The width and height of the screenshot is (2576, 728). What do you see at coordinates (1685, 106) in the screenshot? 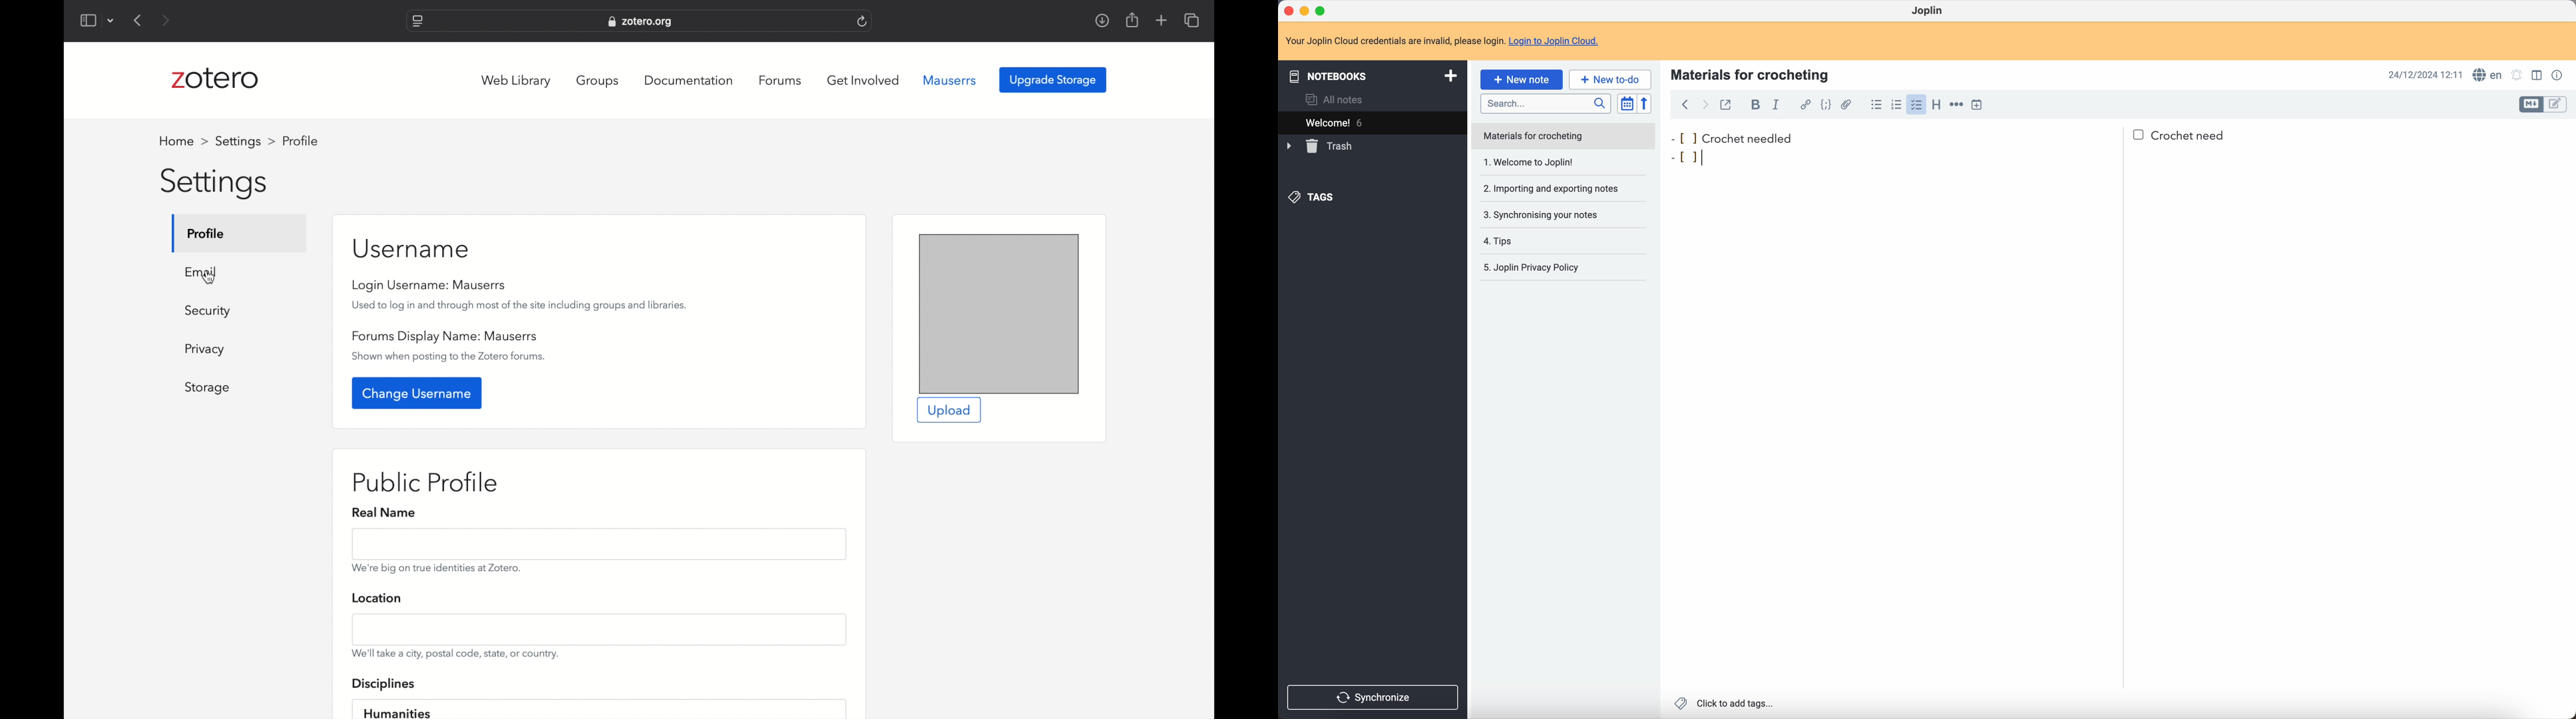
I see `back` at bounding box center [1685, 106].